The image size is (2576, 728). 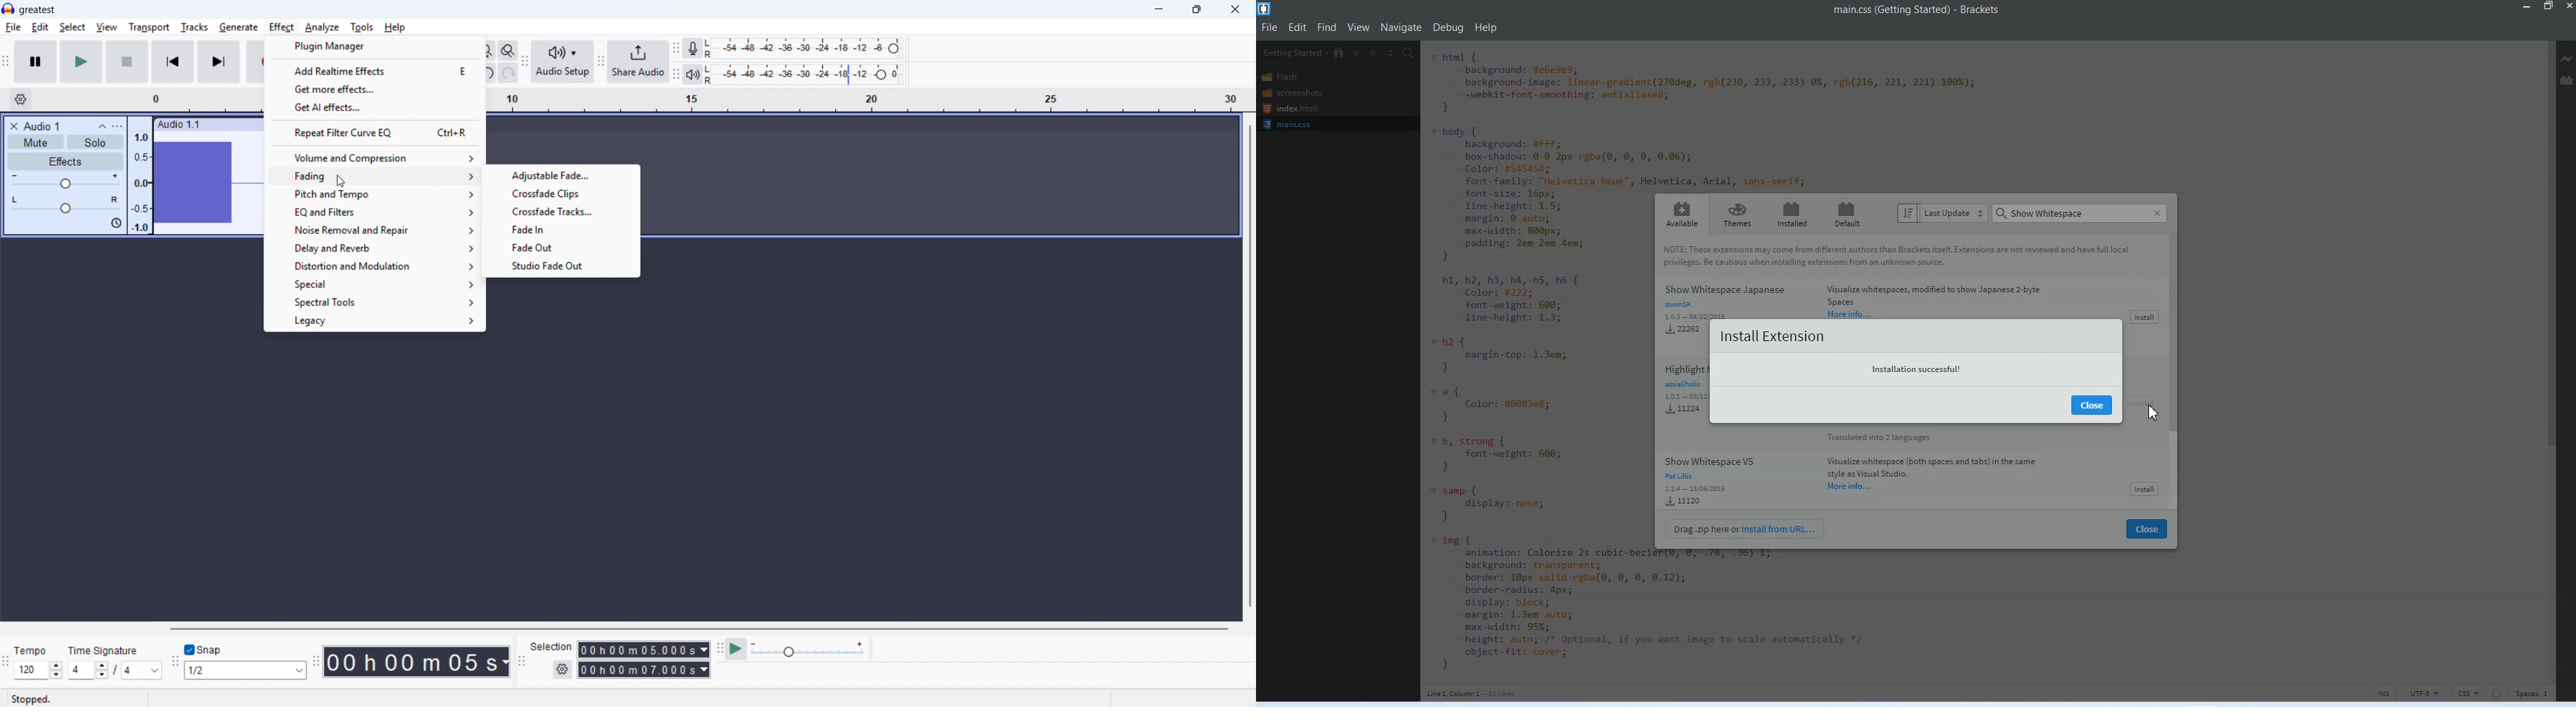 I want to click on tracks, so click(x=195, y=27).